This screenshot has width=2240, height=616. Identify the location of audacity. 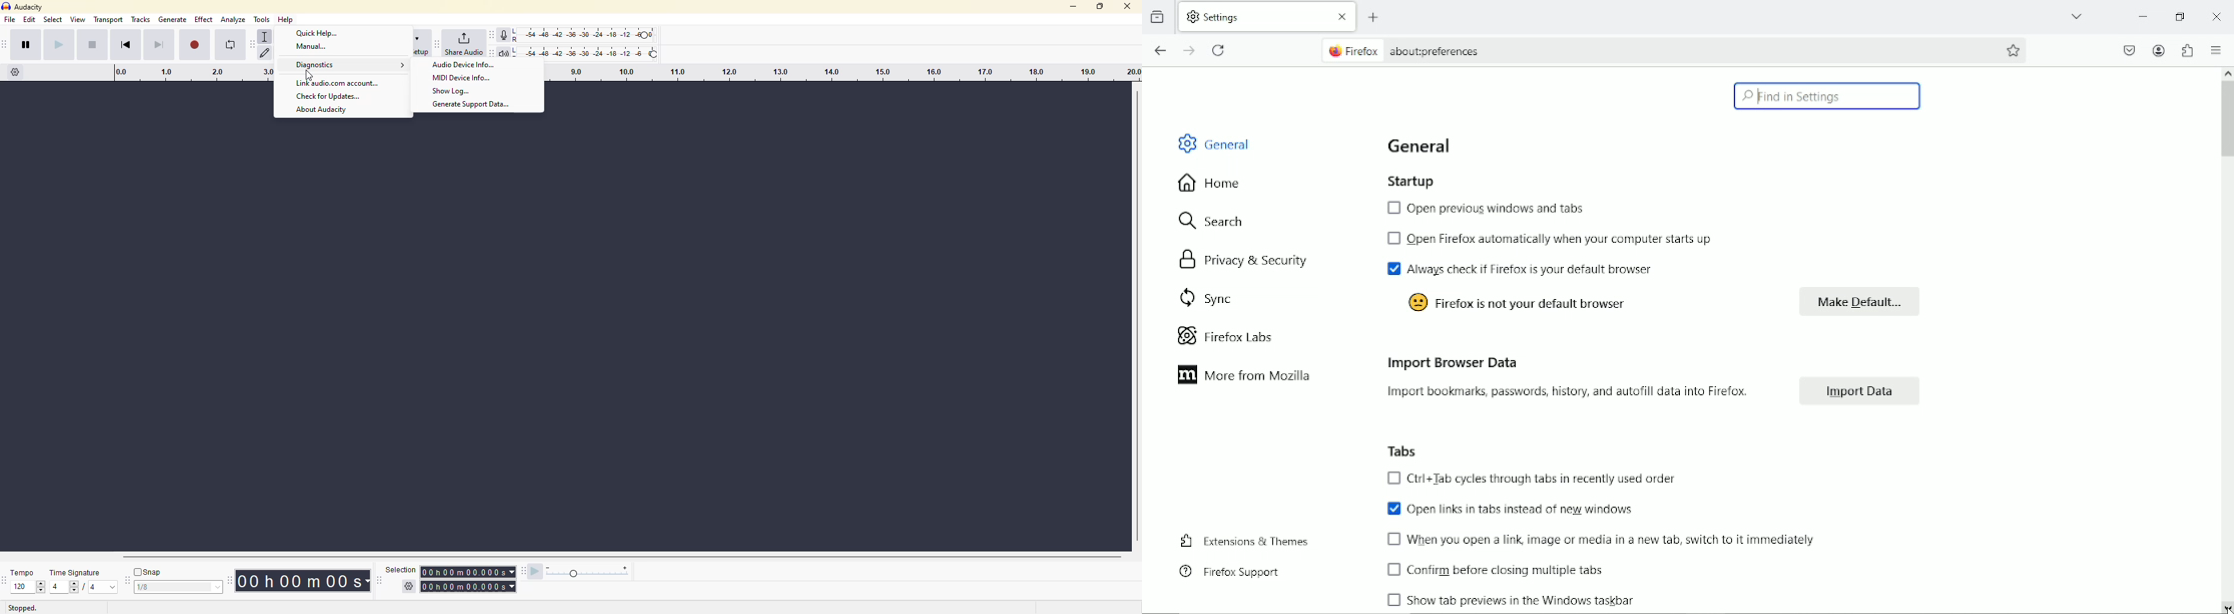
(30, 6).